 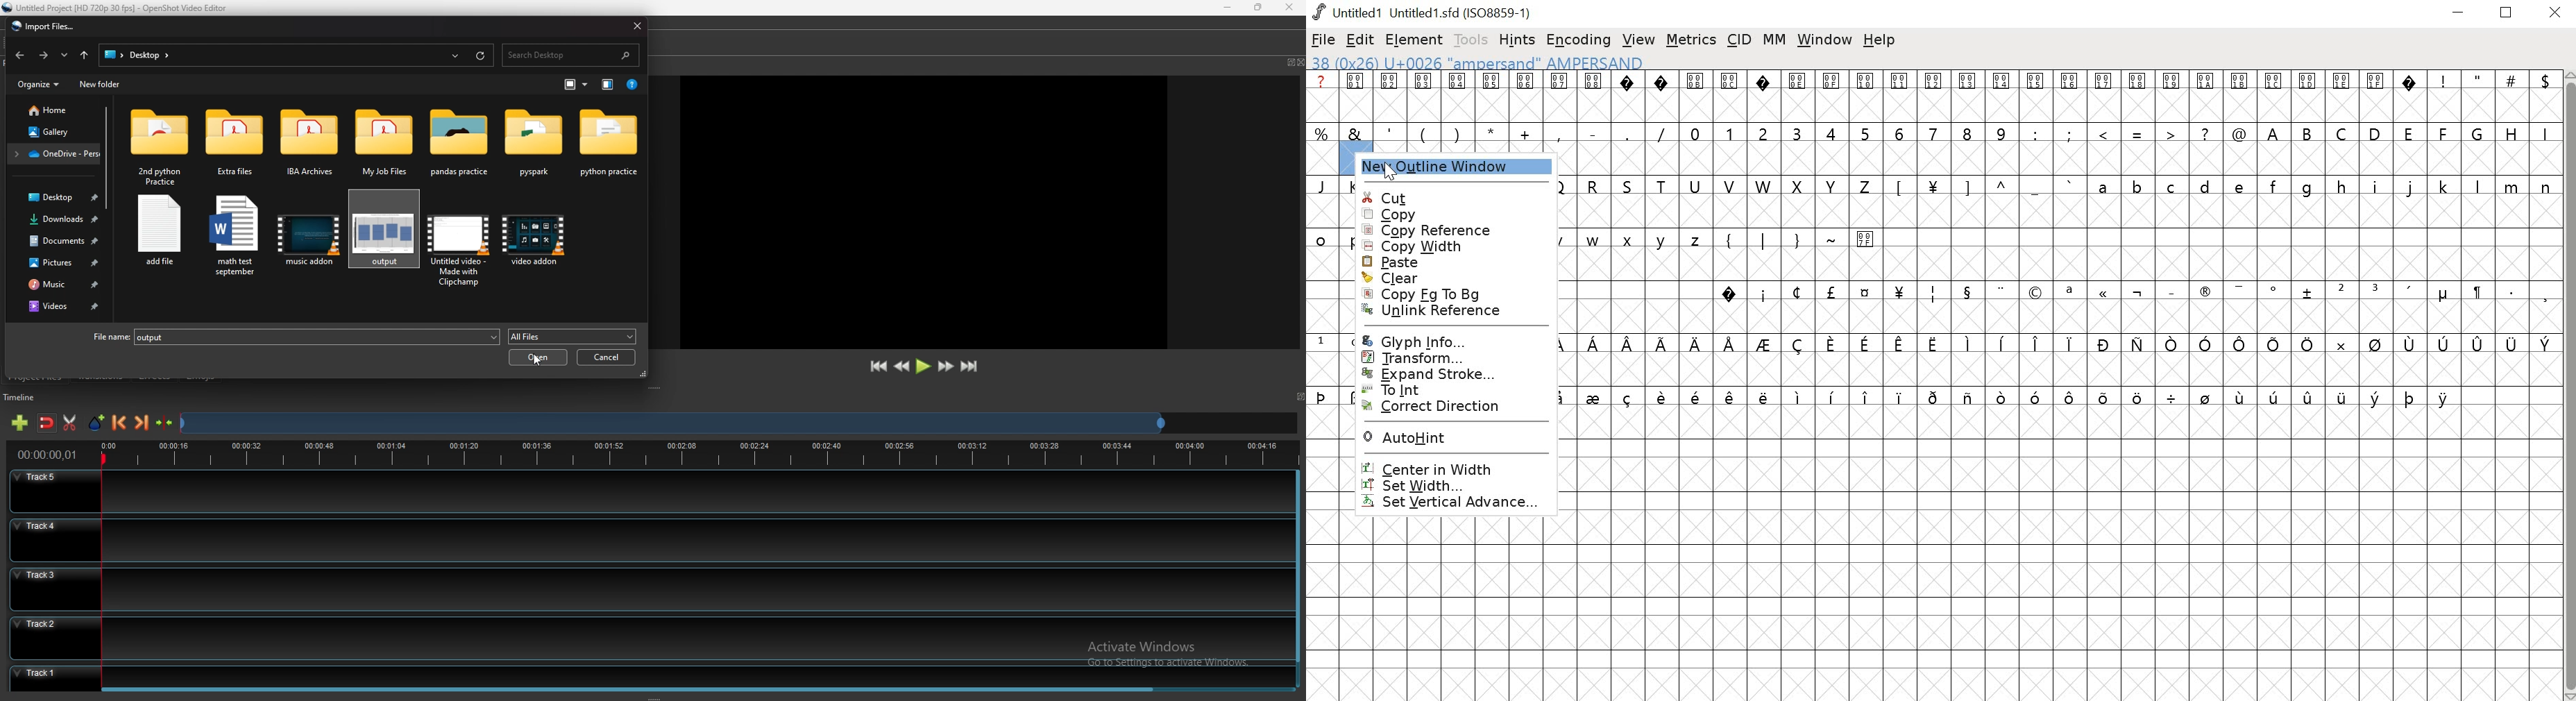 What do you see at coordinates (2139, 344) in the screenshot?
I see `symbol` at bounding box center [2139, 344].